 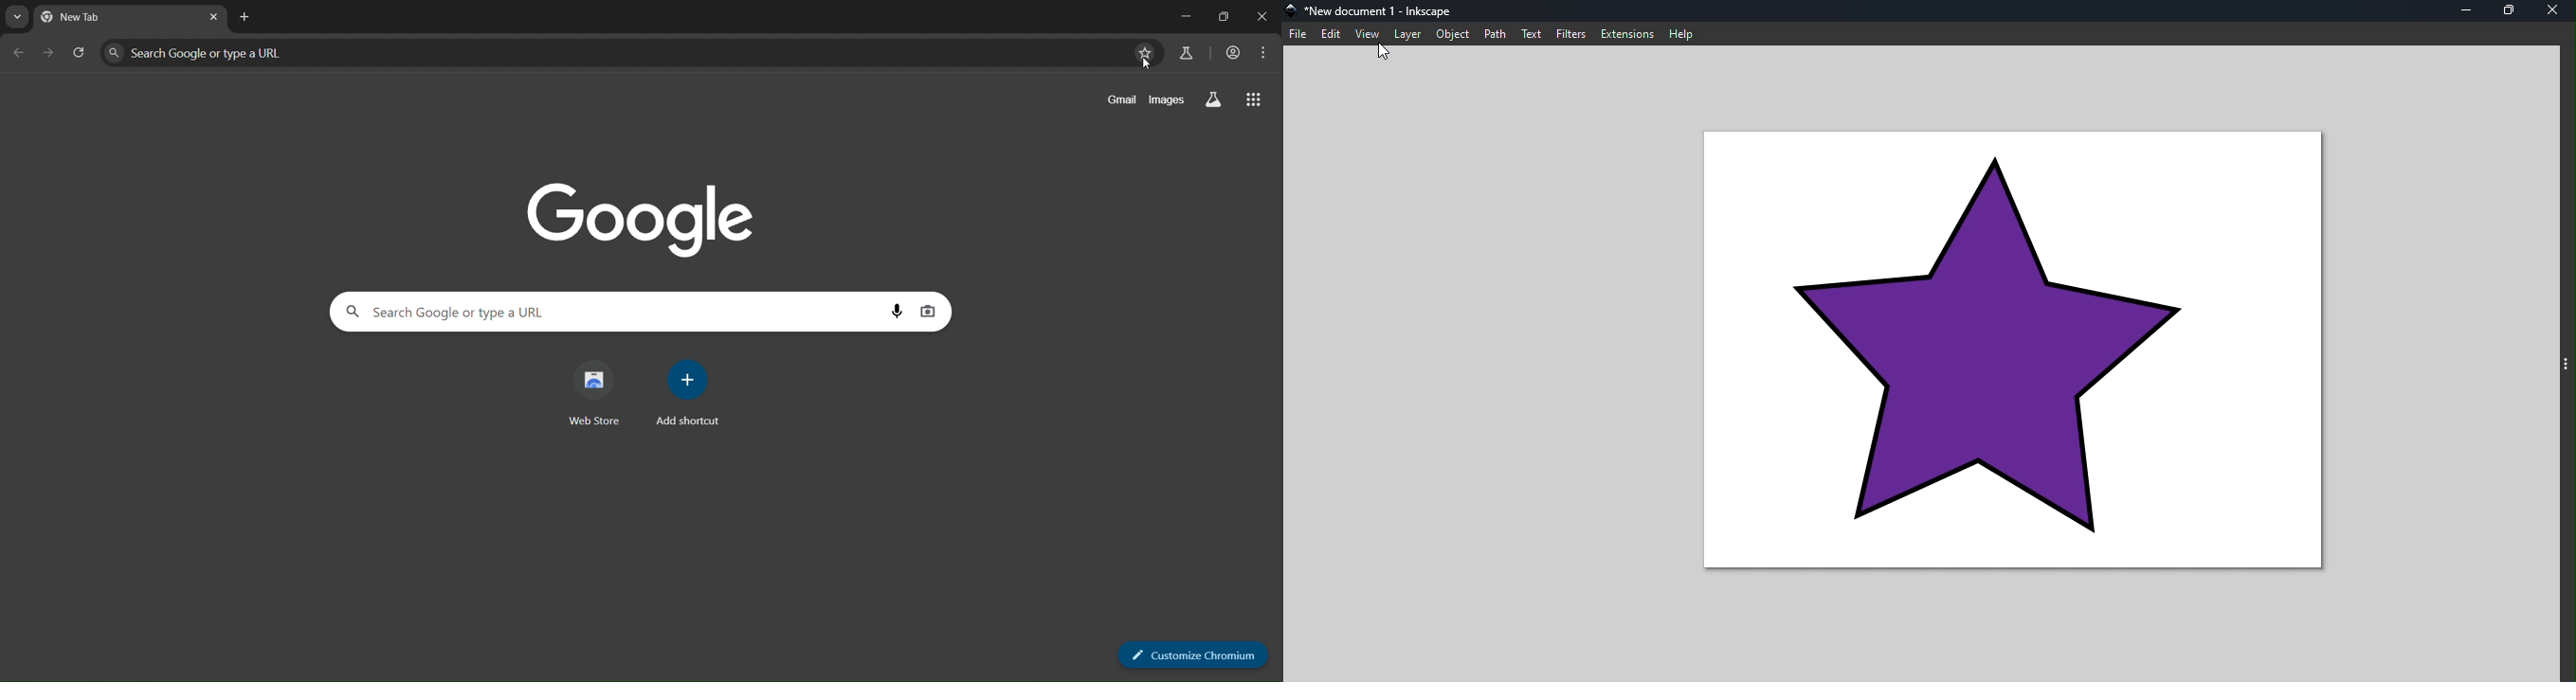 What do you see at coordinates (1367, 34) in the screenshot?
I see `View` at bounding box center [1367, 34].